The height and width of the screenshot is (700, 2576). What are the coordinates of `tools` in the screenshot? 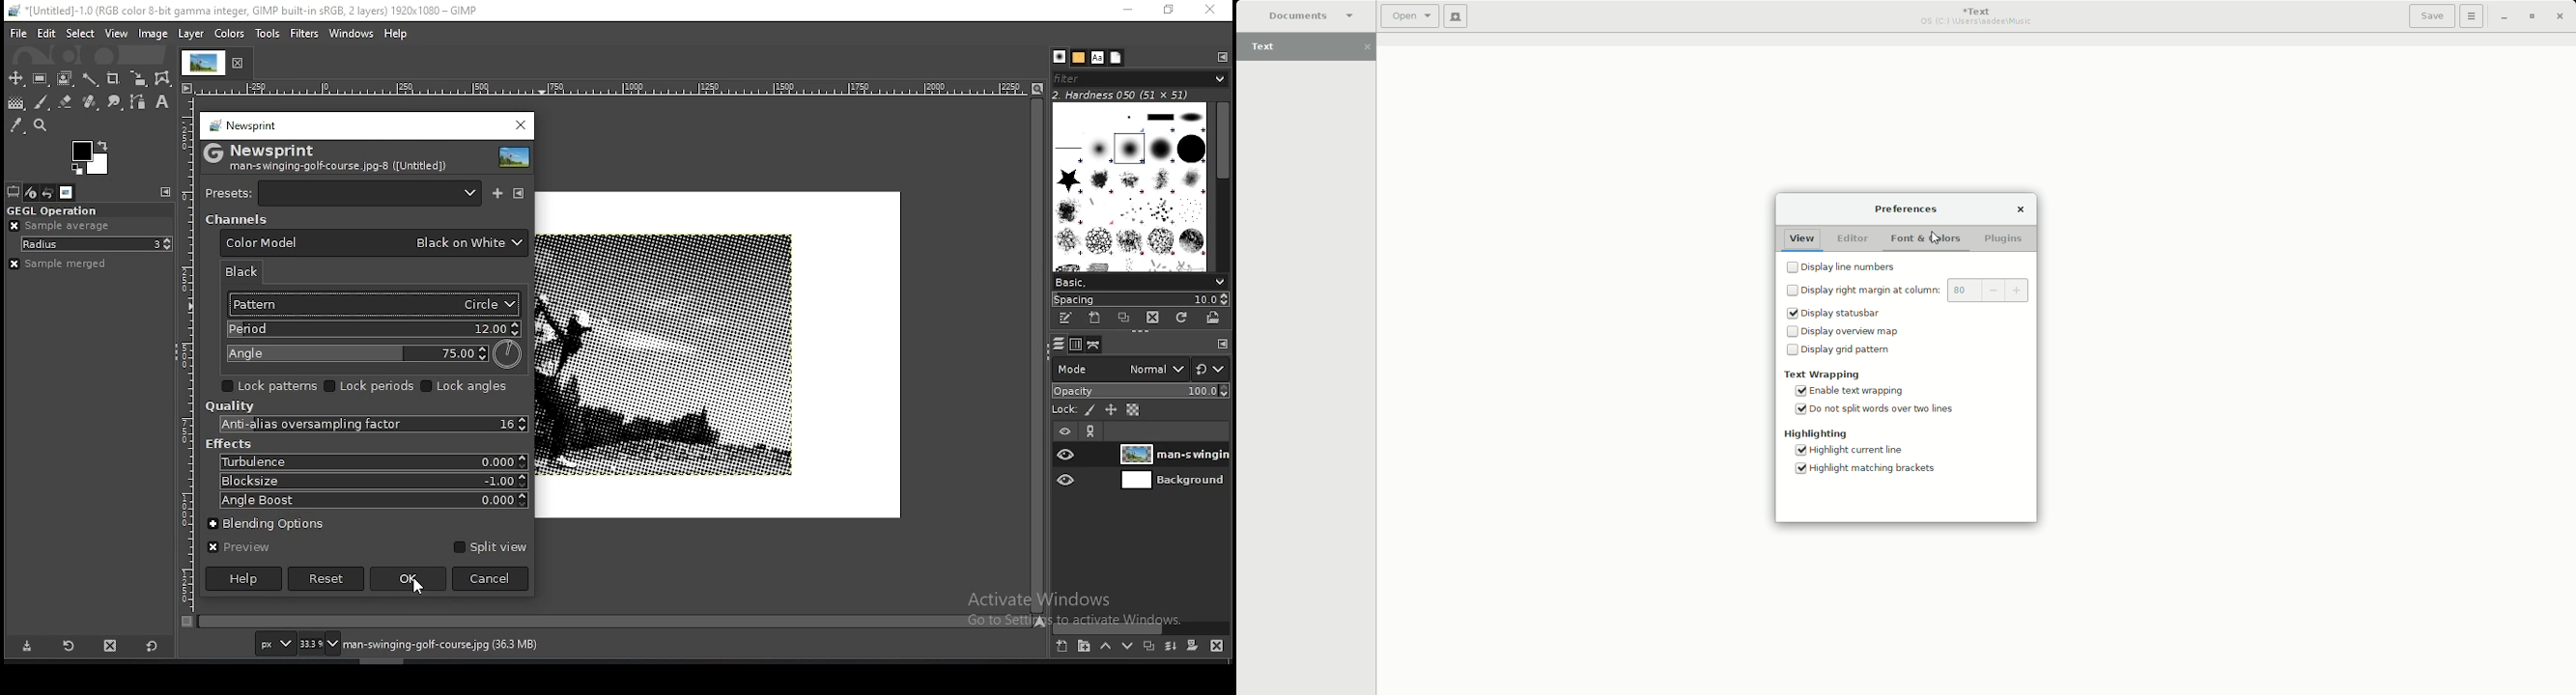 It's located at (266, 34).